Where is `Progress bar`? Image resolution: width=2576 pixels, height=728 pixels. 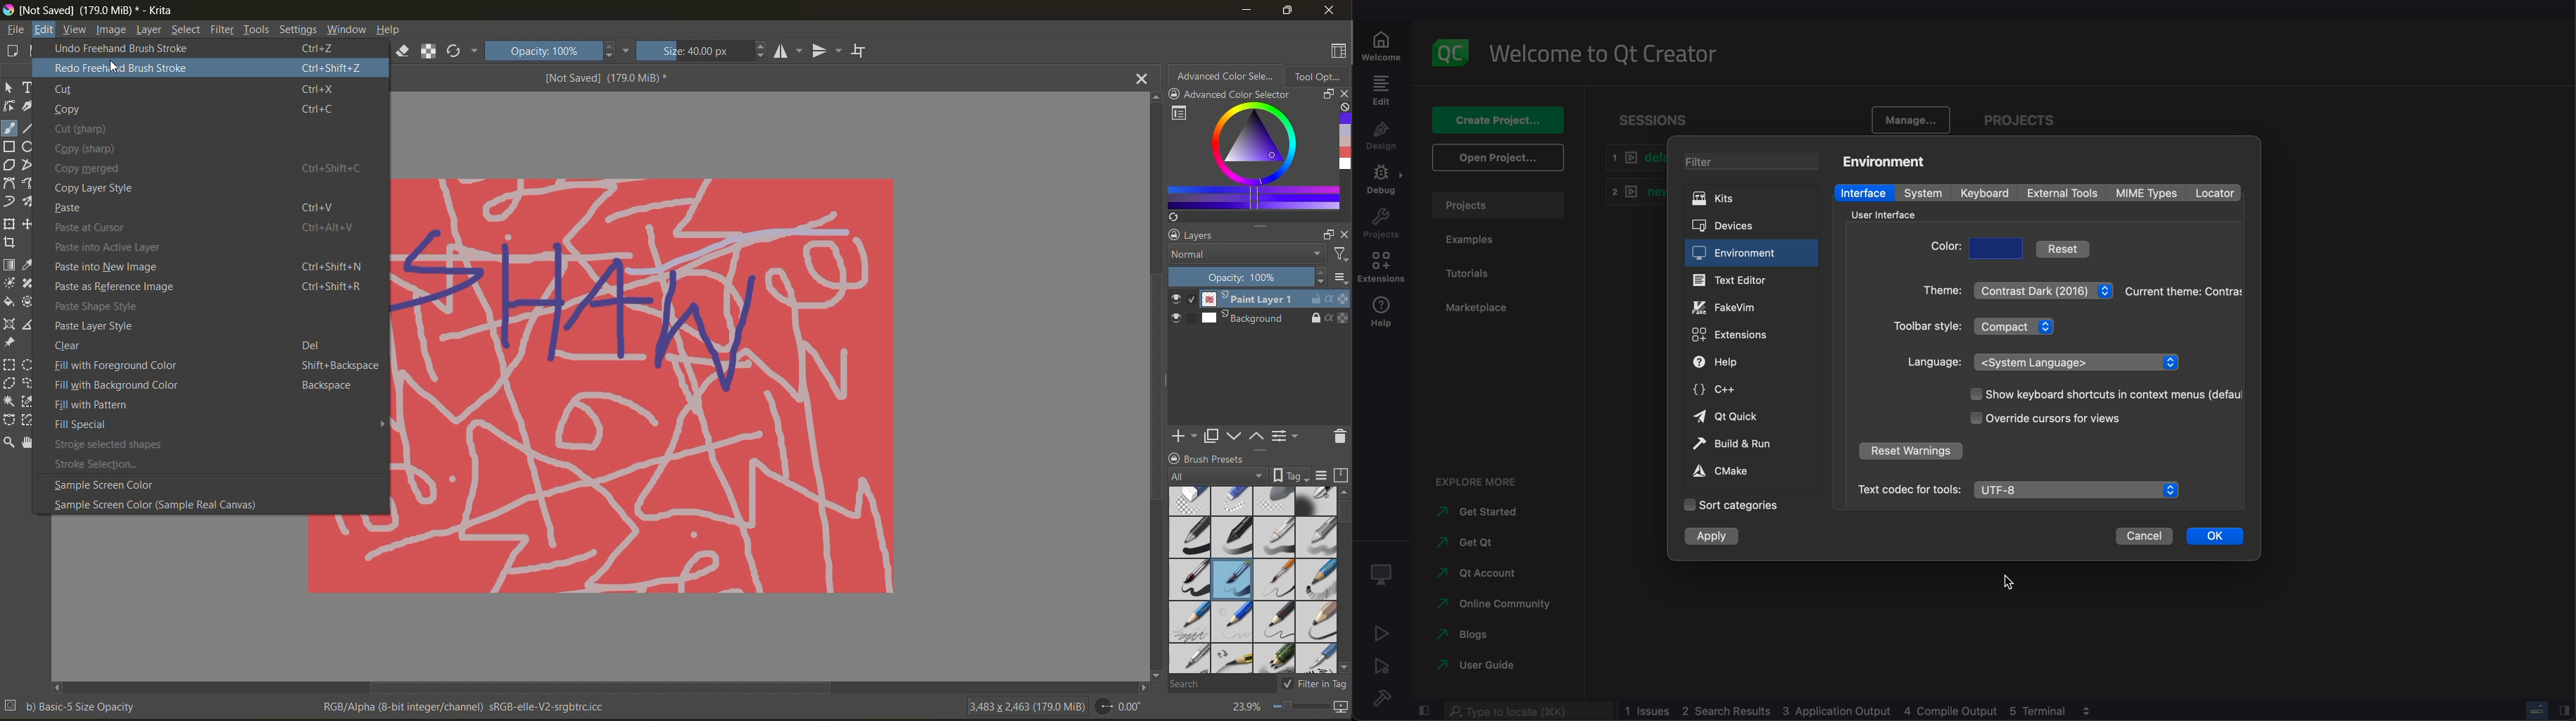
Progress bar is located at coordinates (2538, 710).